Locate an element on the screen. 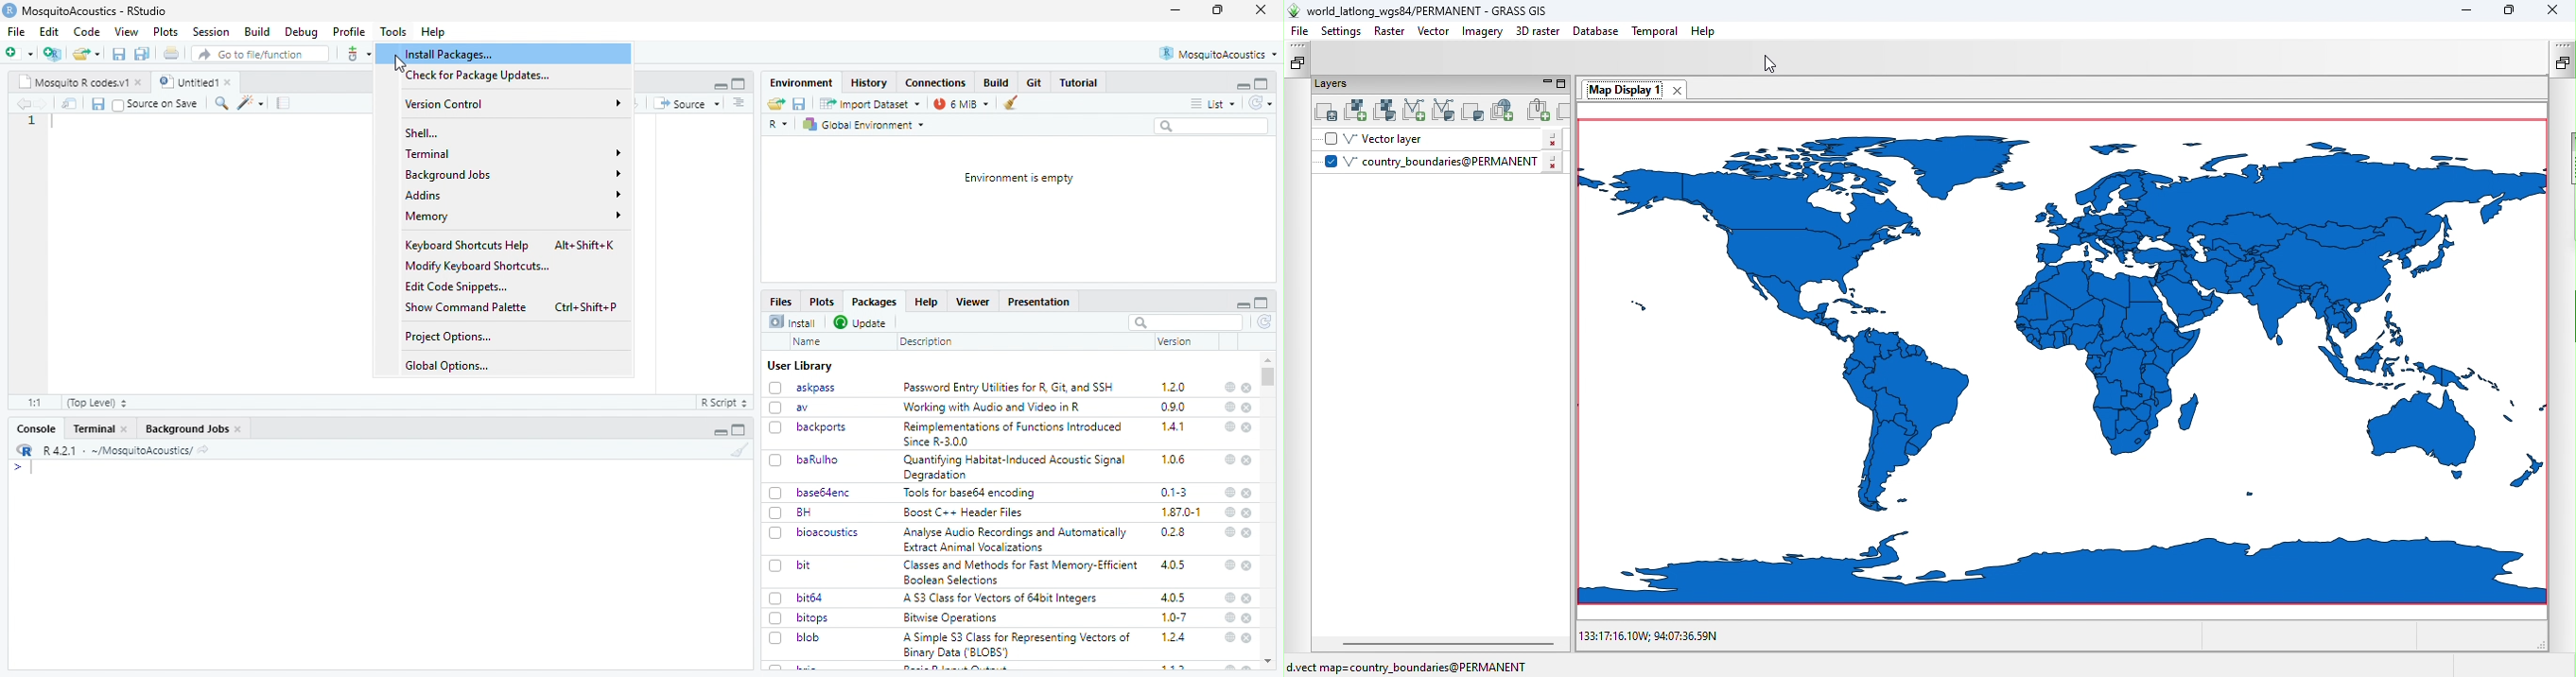  more is located at coordinates (740, 103).